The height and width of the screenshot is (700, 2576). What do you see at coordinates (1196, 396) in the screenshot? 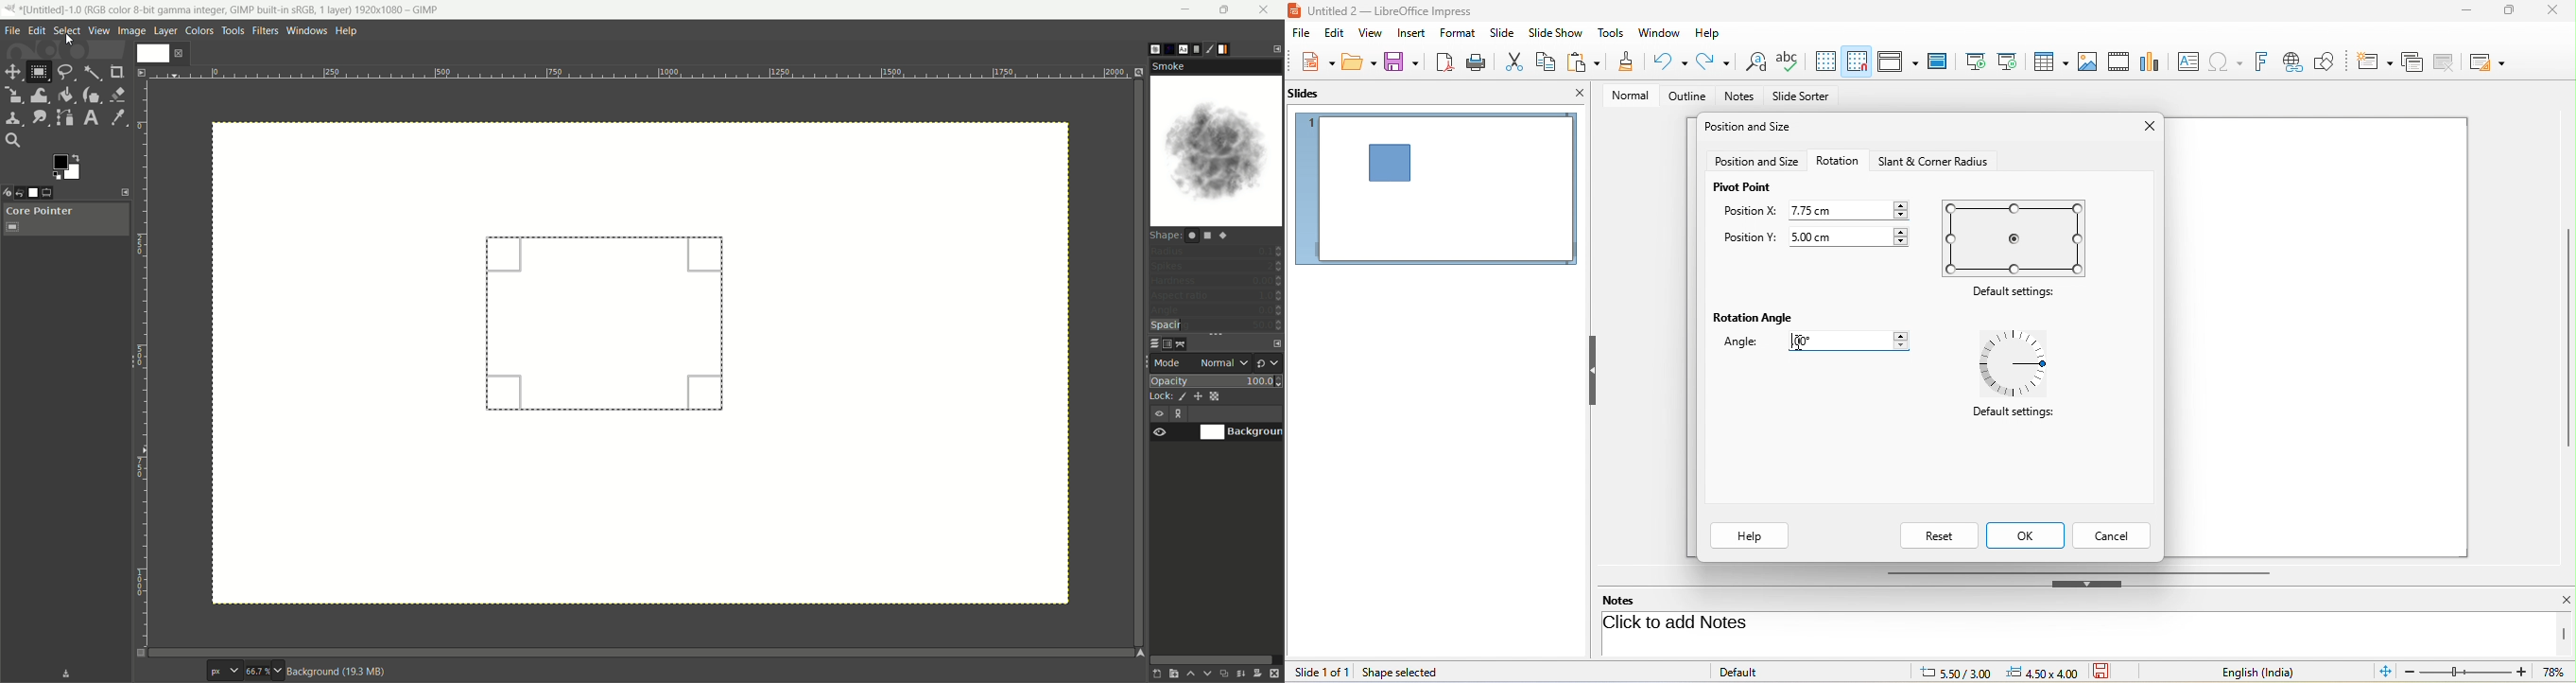
I see `lock position and size` at bounding box center [1196, 396].